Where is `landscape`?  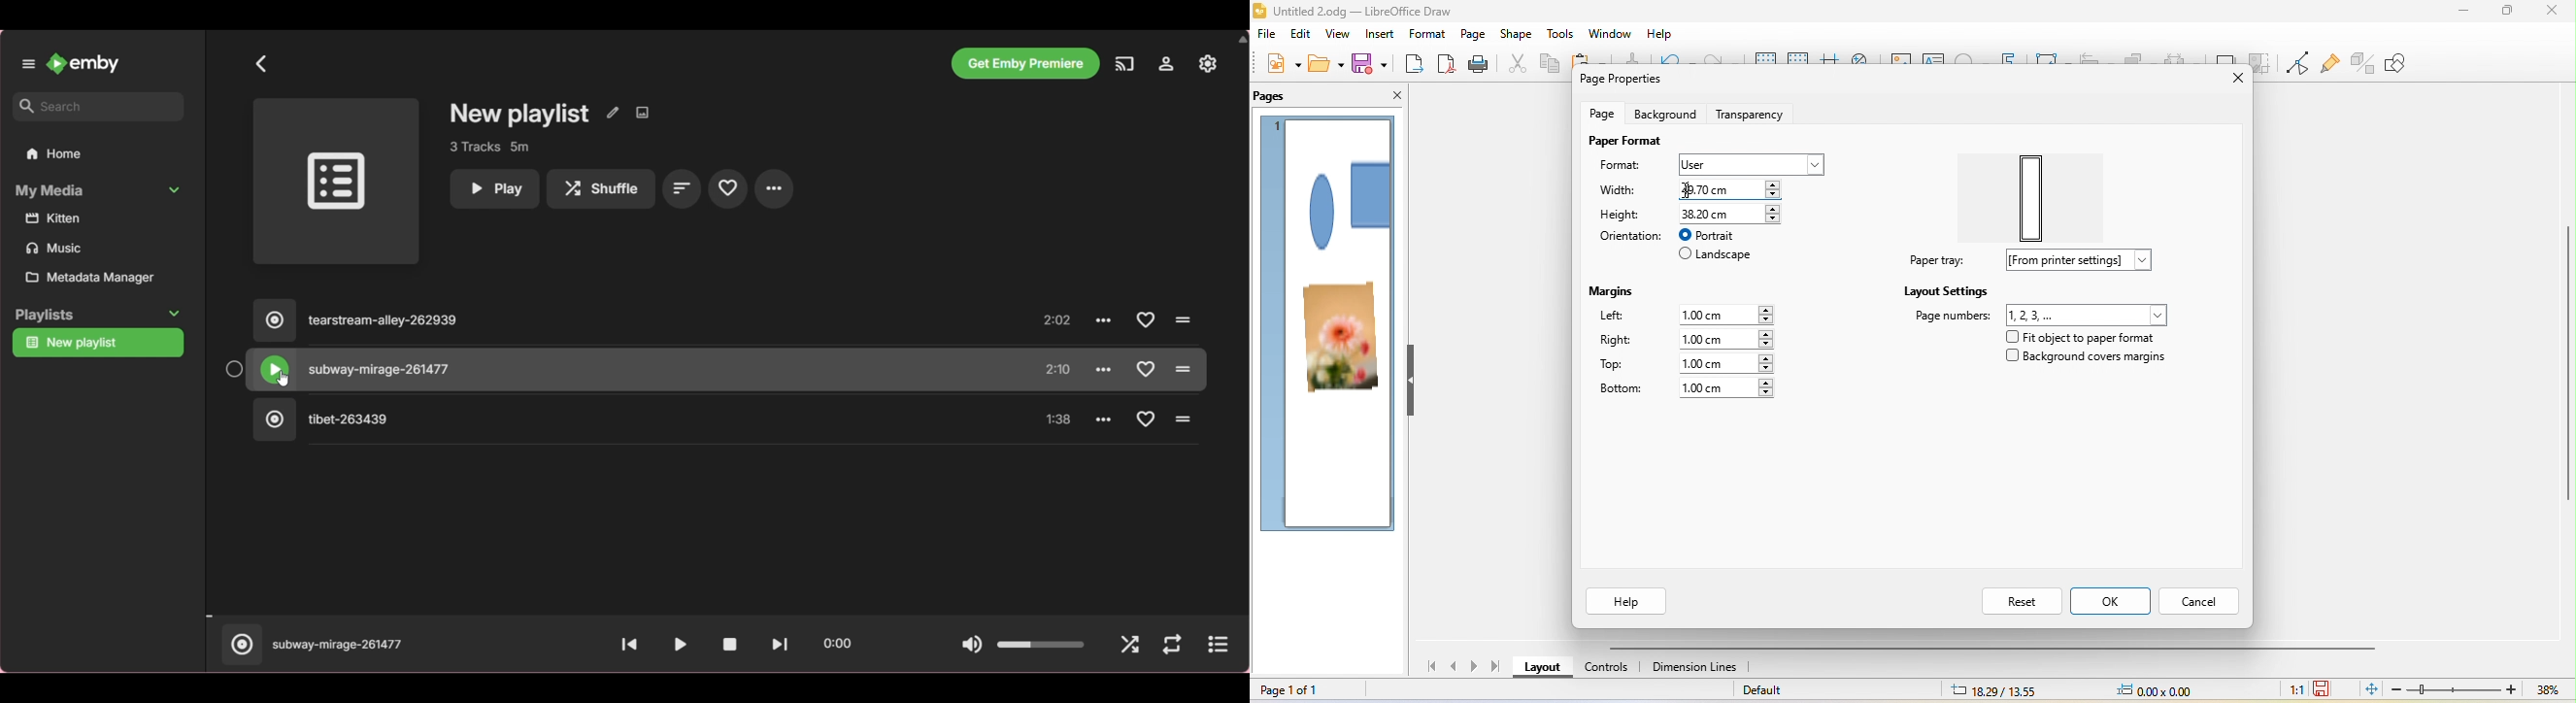
landscape is located at coordinates (1723, 254).